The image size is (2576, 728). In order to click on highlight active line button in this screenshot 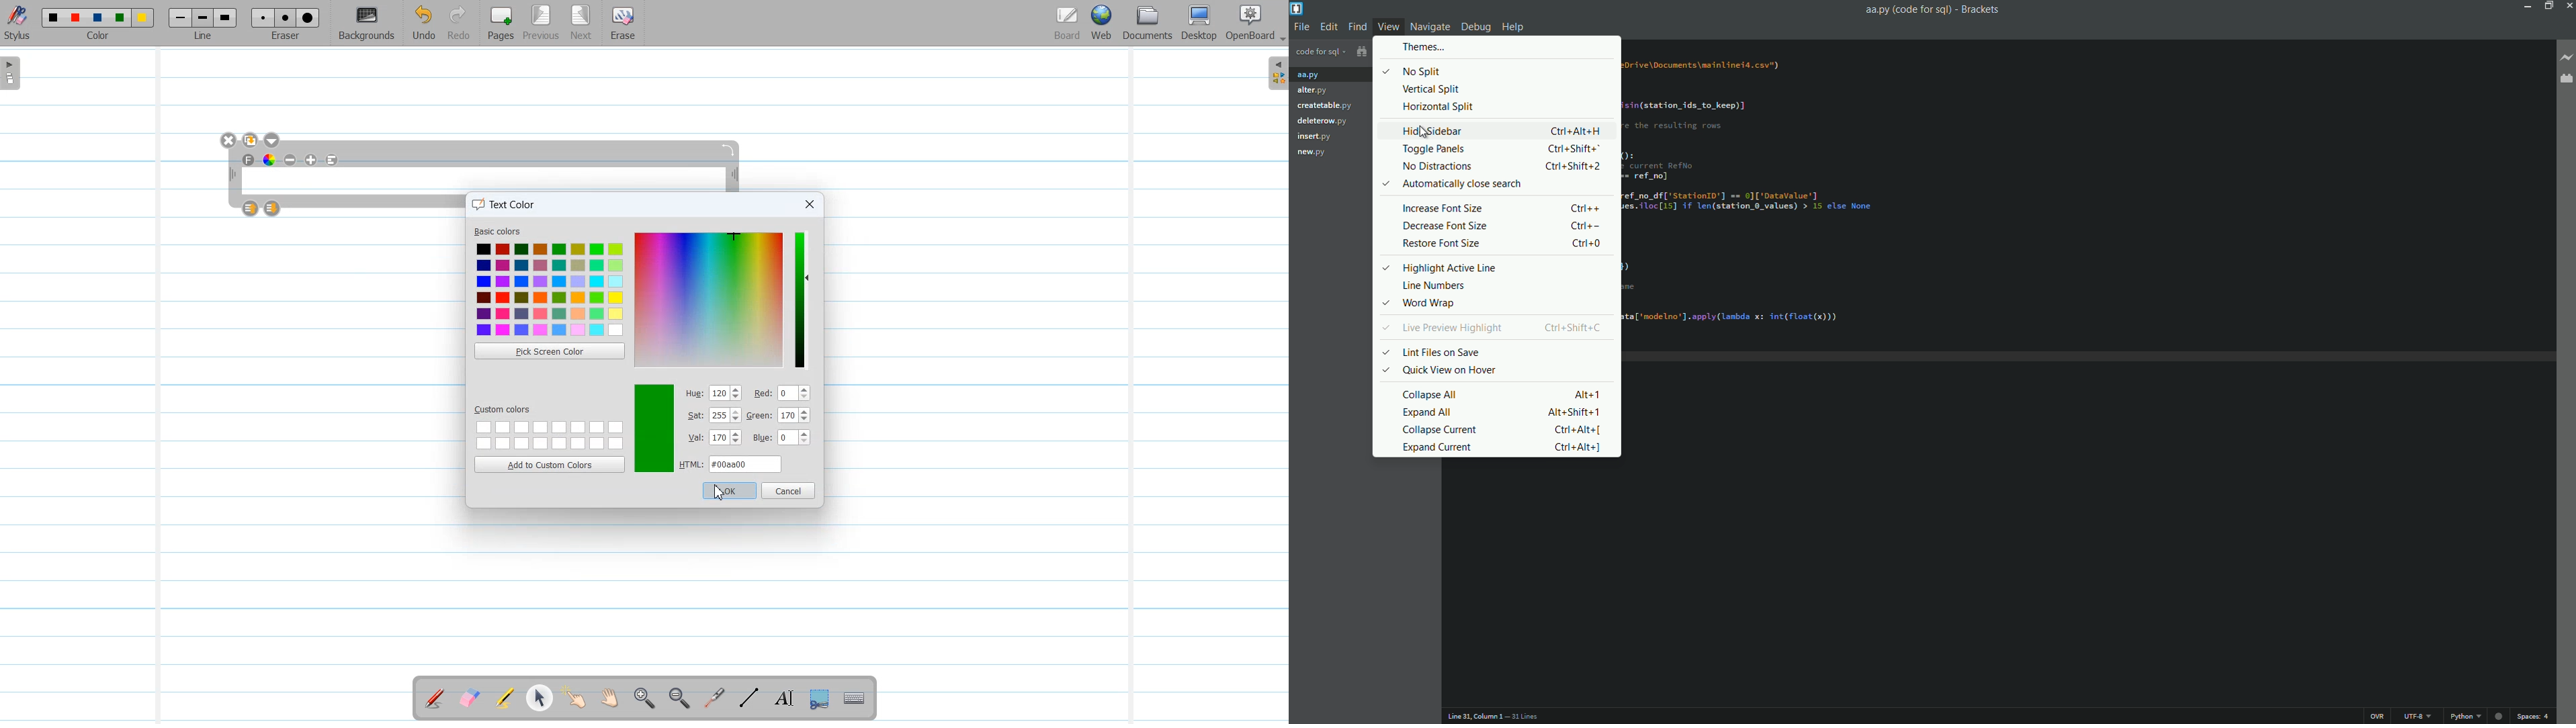, I will do `click(1449, 268)`.